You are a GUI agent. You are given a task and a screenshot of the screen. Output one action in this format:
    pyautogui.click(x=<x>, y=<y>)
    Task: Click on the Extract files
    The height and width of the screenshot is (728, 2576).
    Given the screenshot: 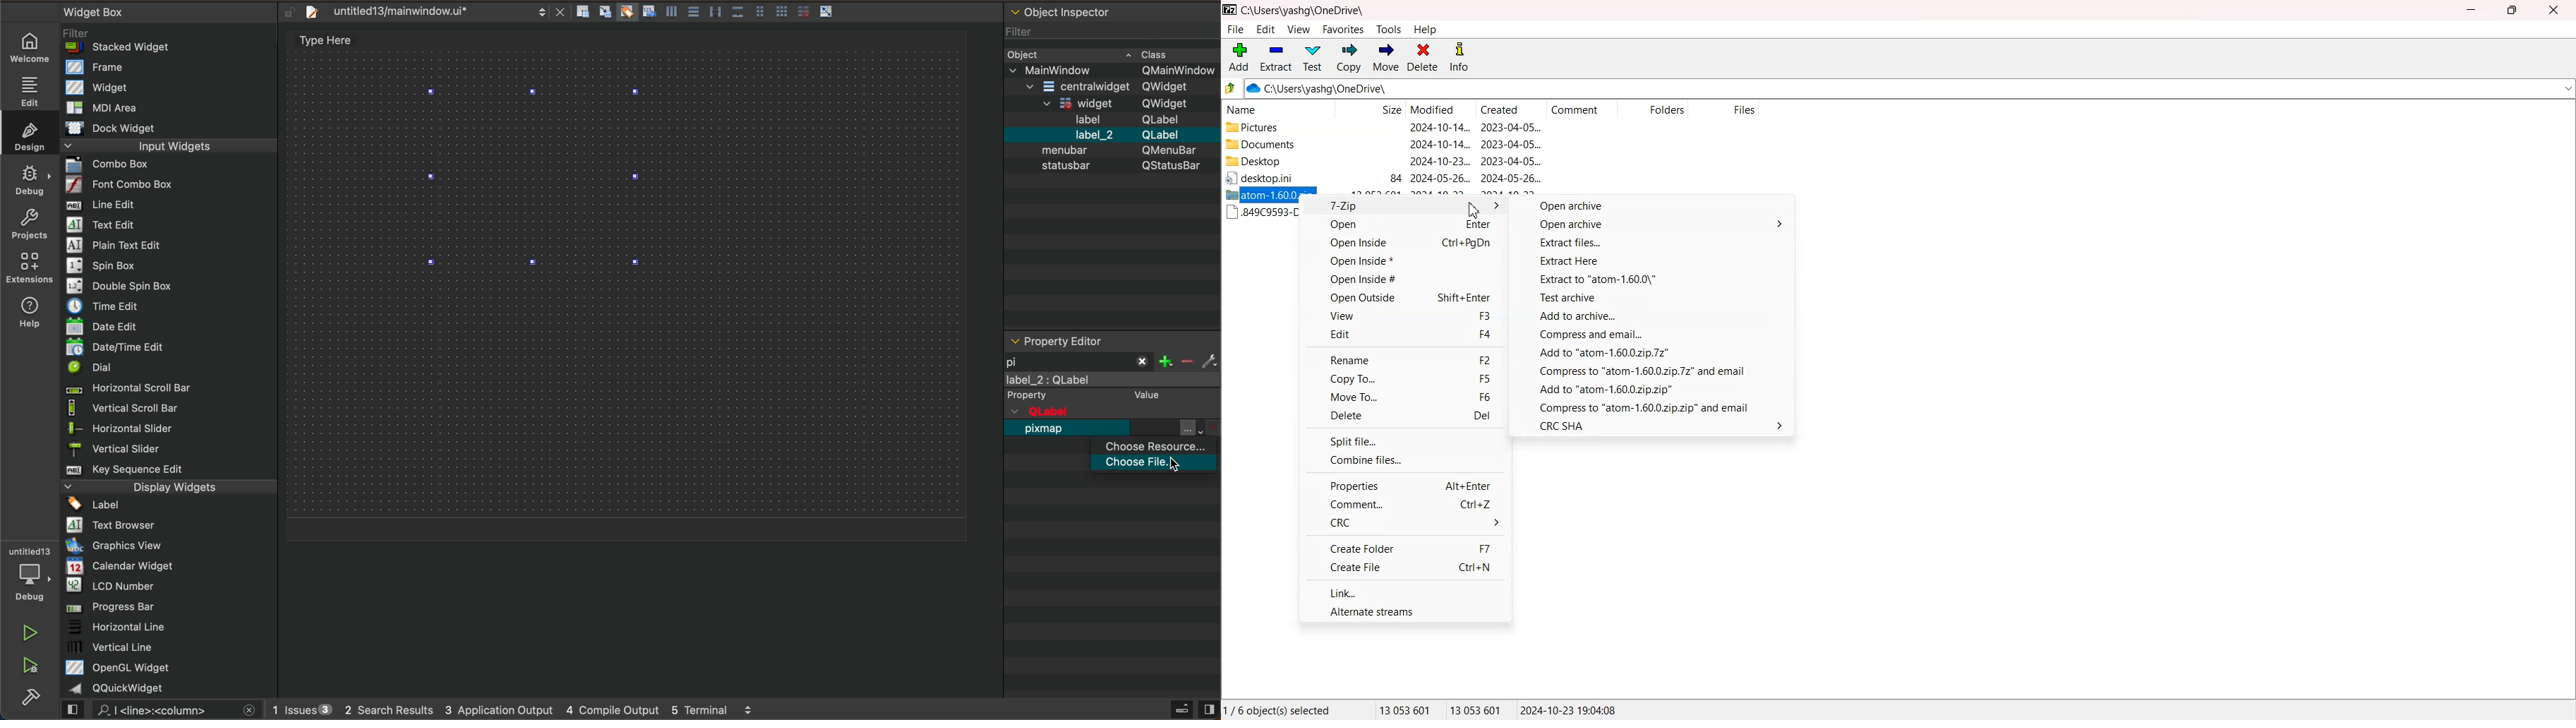 What is the action you would take?
    pyautogui.click(x=1656, y=244)
    